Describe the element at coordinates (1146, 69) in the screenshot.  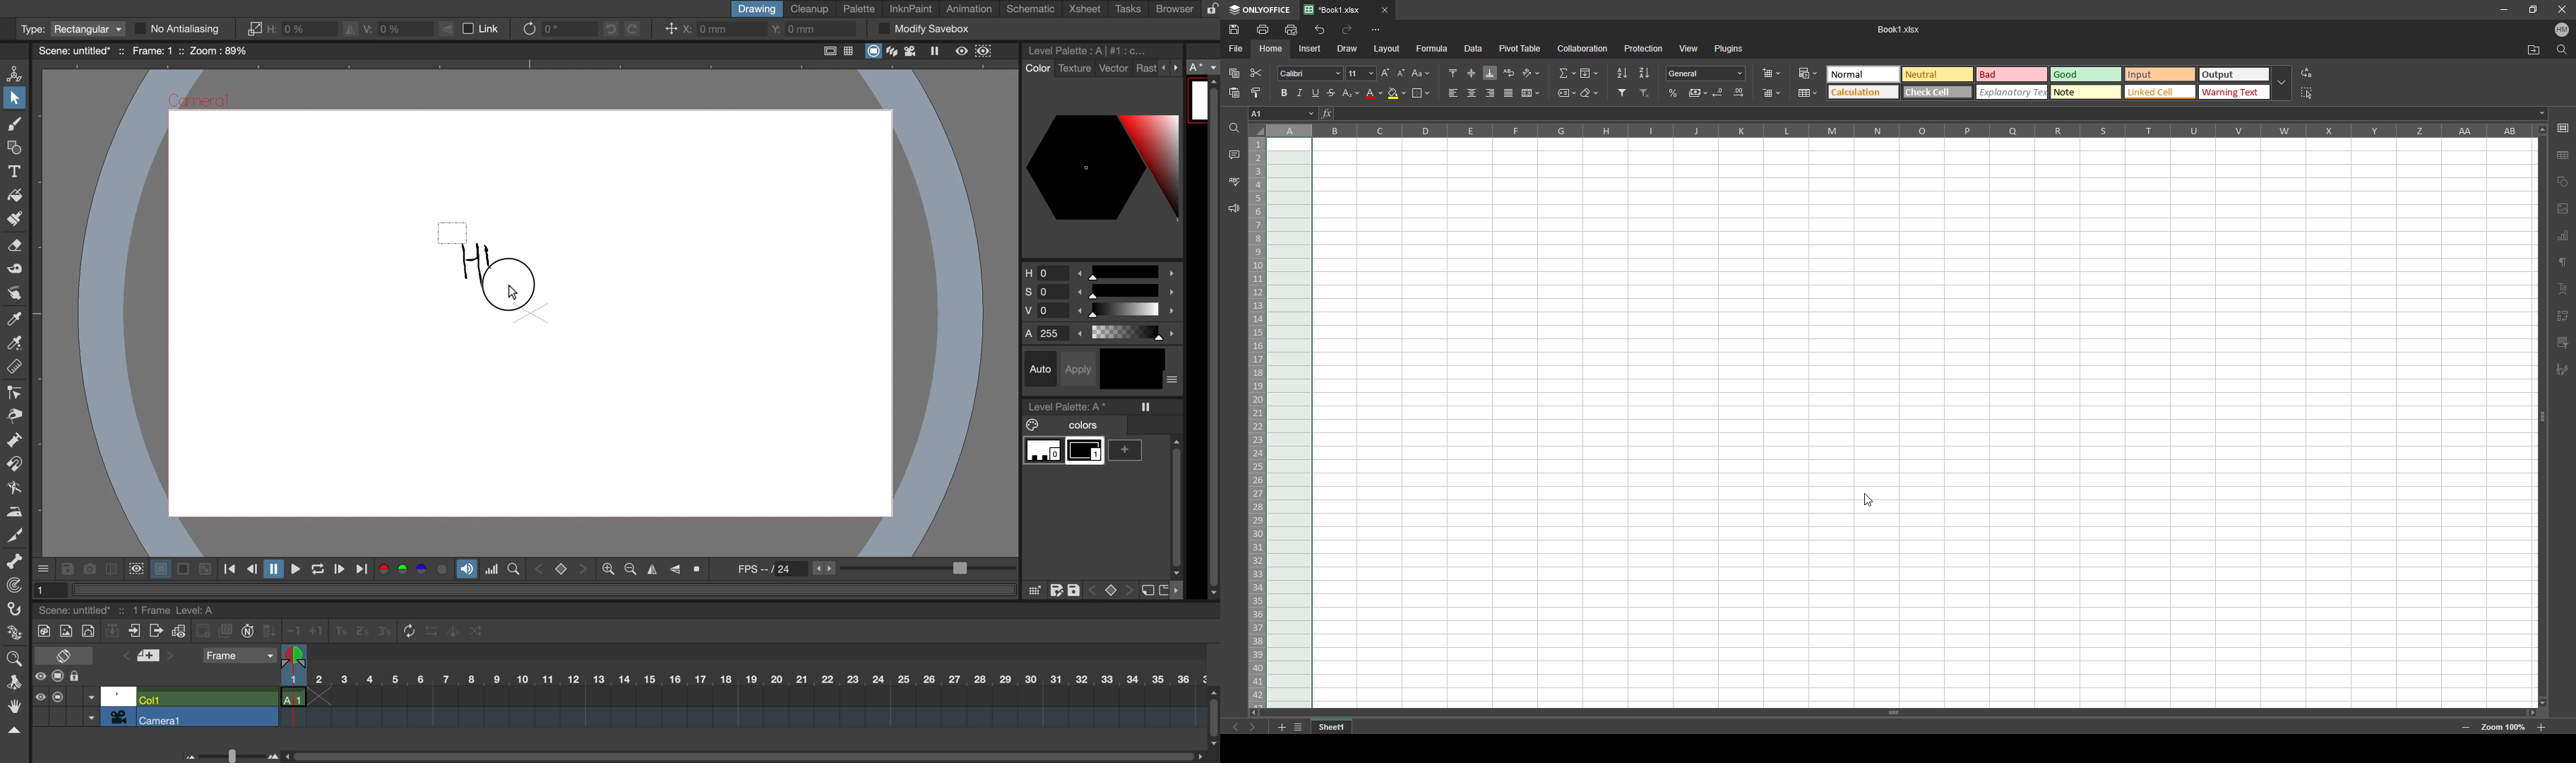
I see `rast` at that location.